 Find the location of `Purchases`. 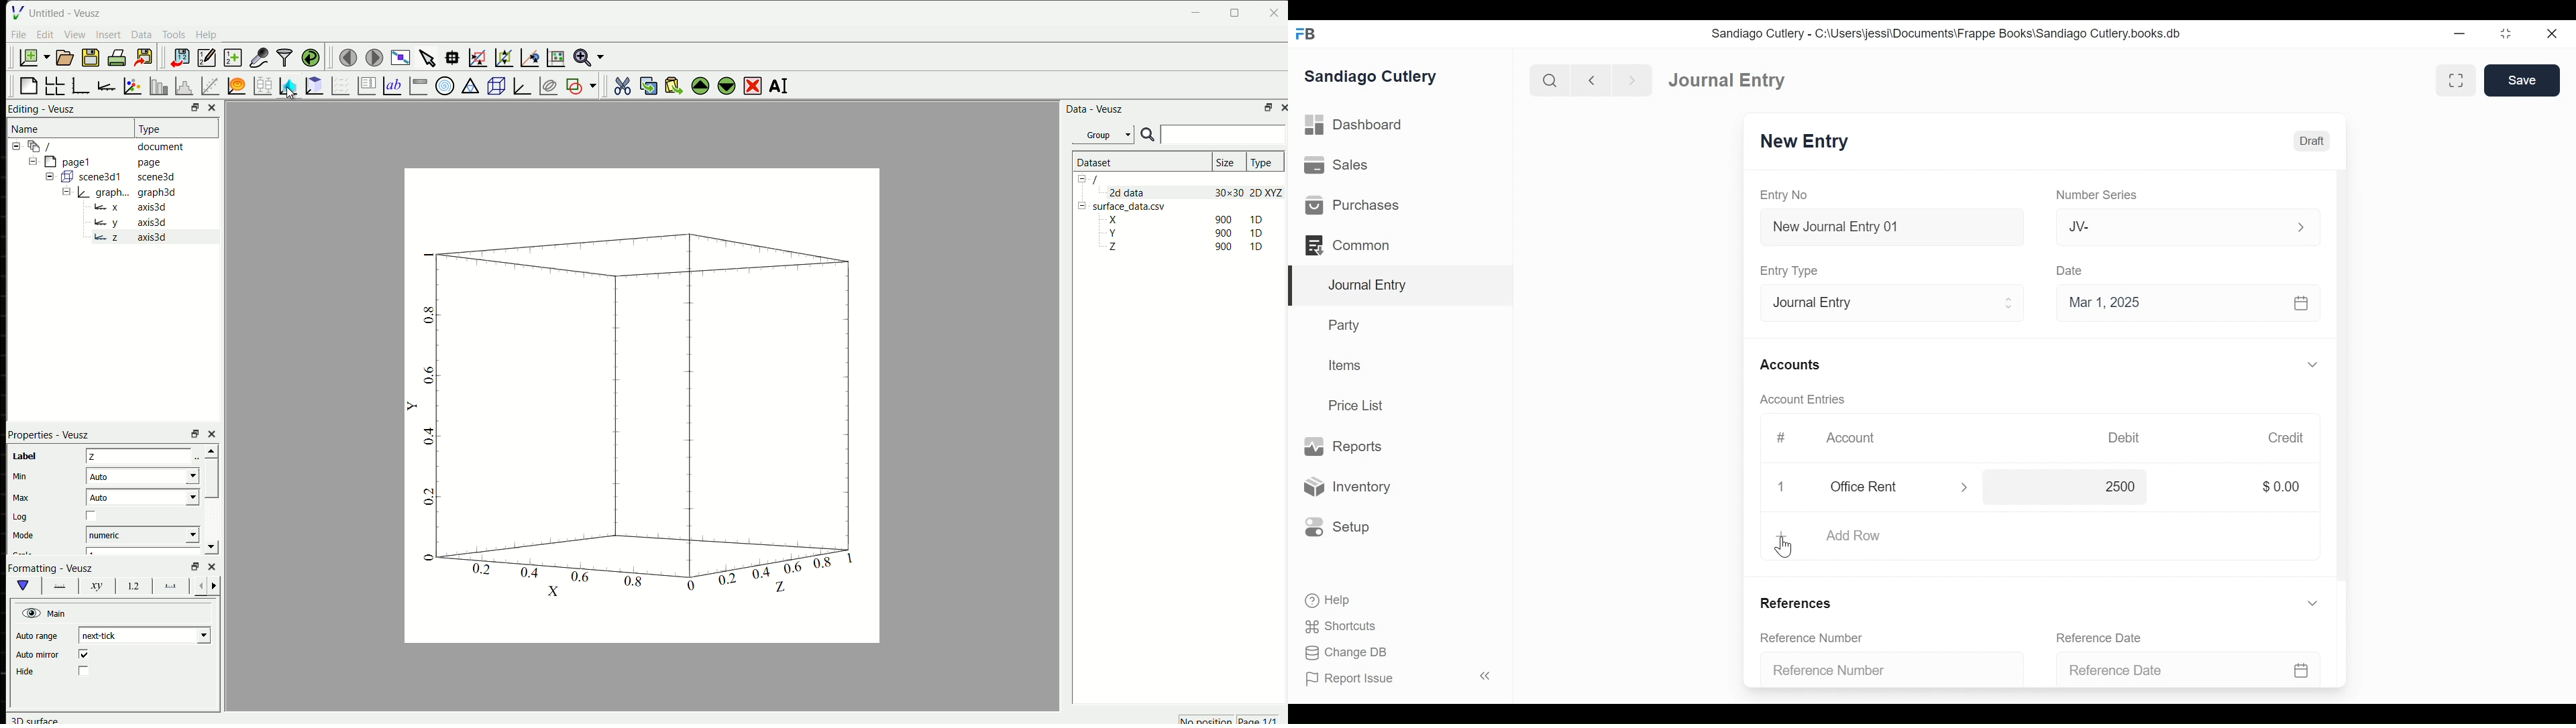

Purchases is located at coordinates (1400, 204).